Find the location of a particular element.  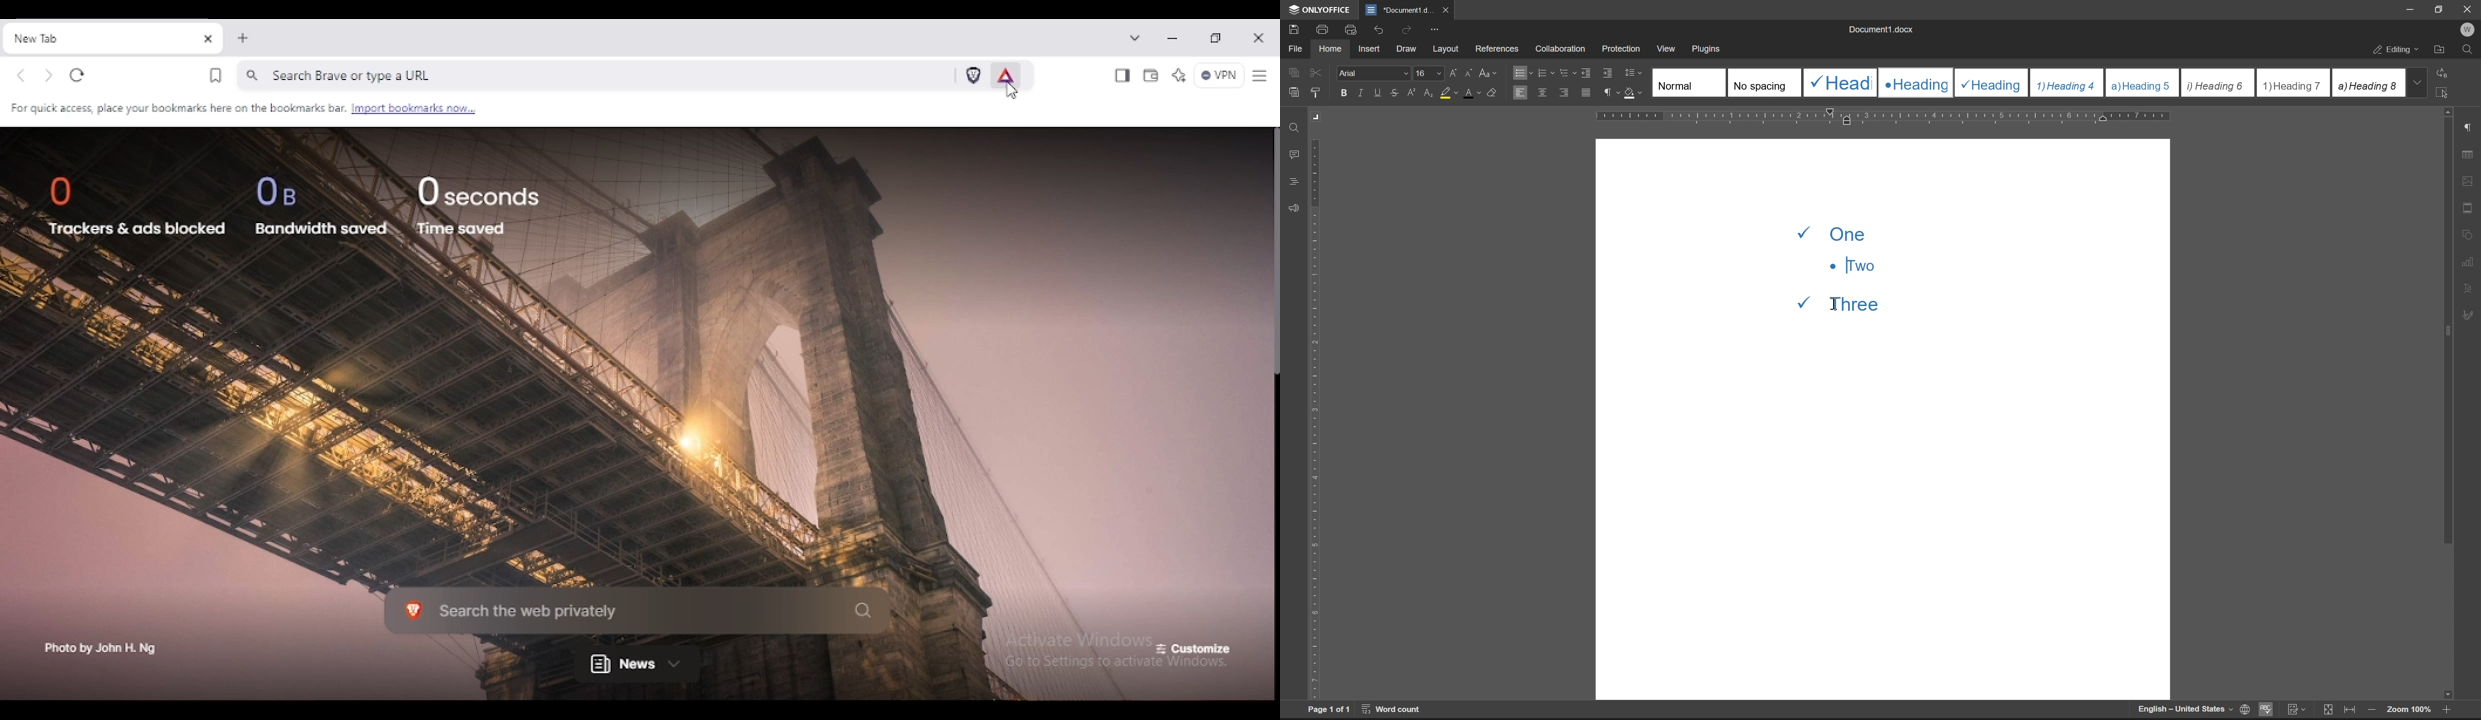

one is located at coordinates (1837, 232).